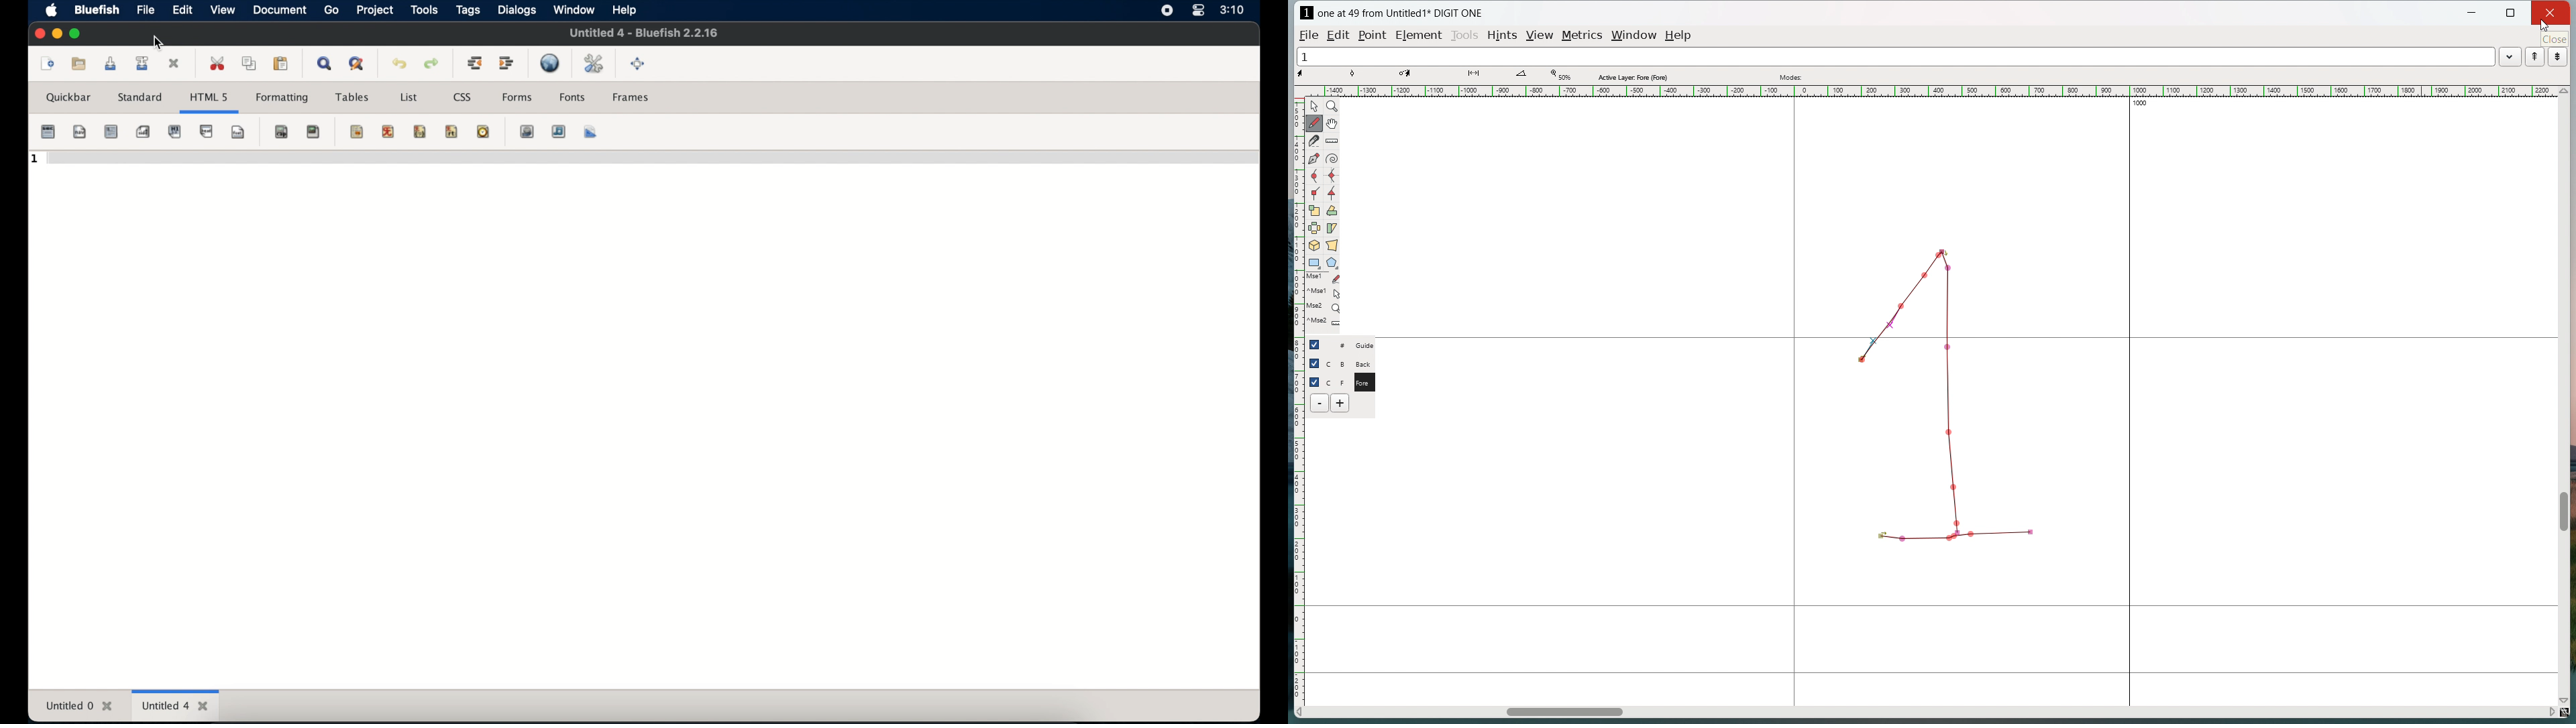 This screenshot has width=2576, height=728. What do you see at coordinates (1314, 245) in the screenshot?
I see `rotate selection in 3d and project back to the place` at bounding box center [1314, 245].